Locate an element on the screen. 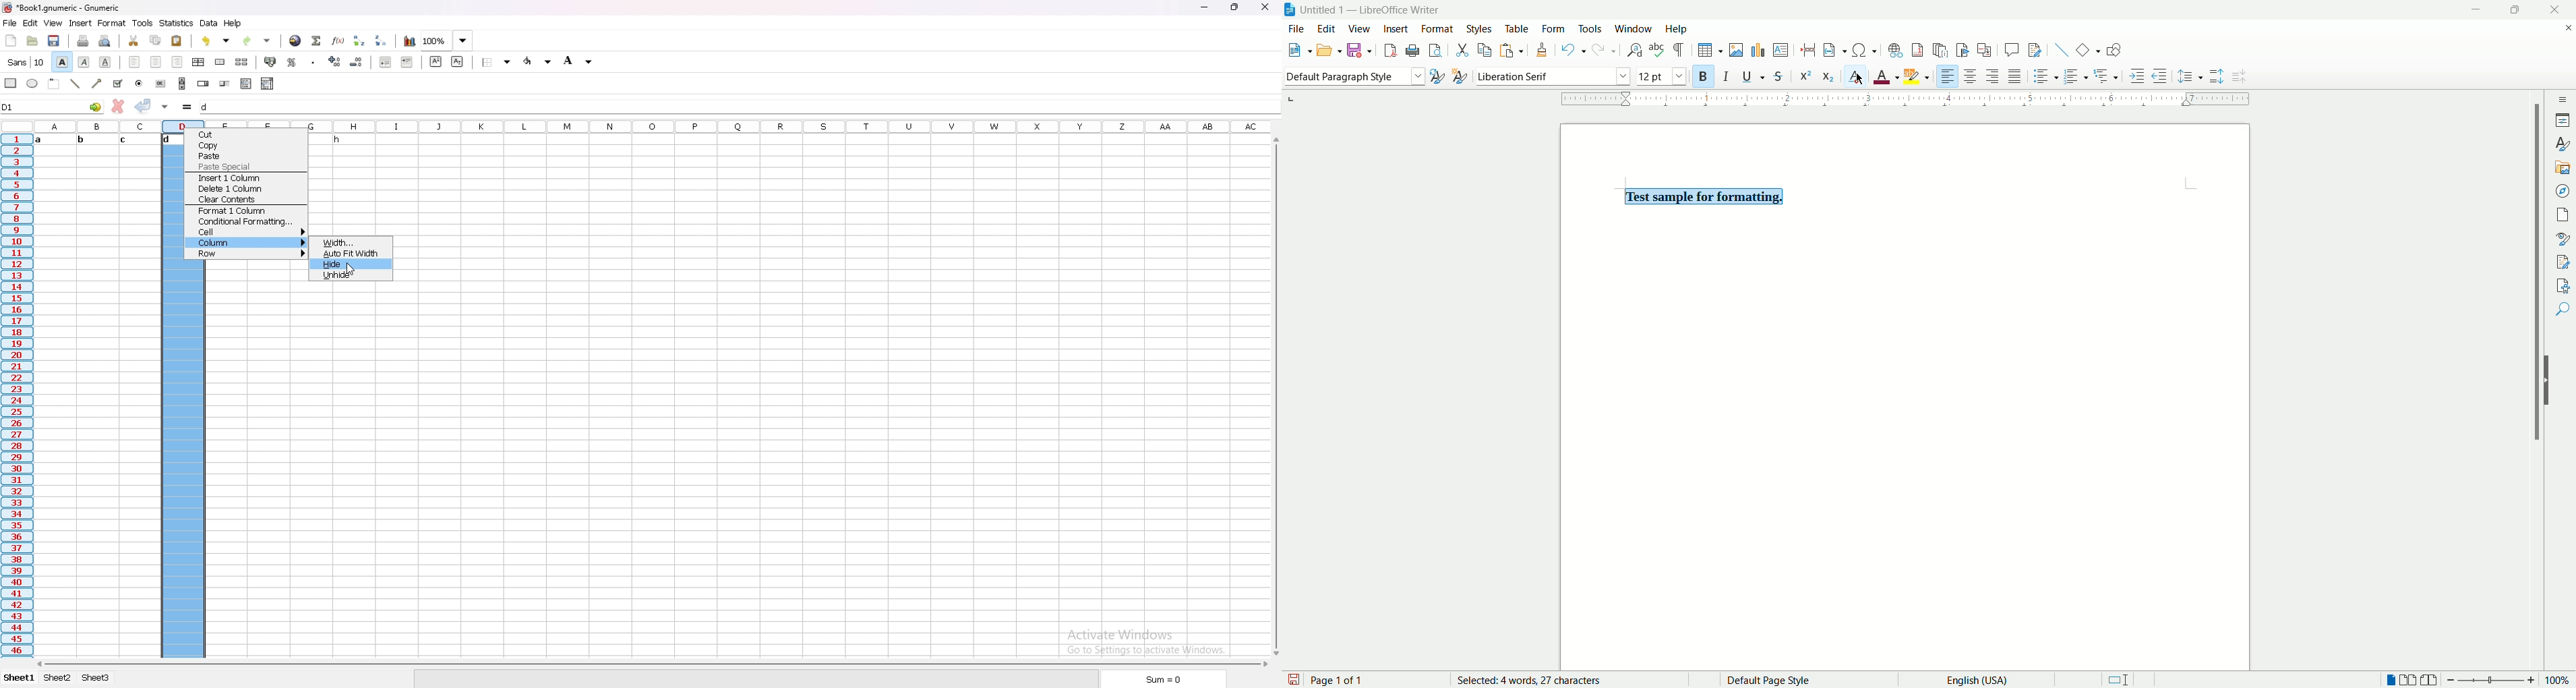 This screenshot has height=700, width=2576. arrowed line is located at coordinates (97, 84).